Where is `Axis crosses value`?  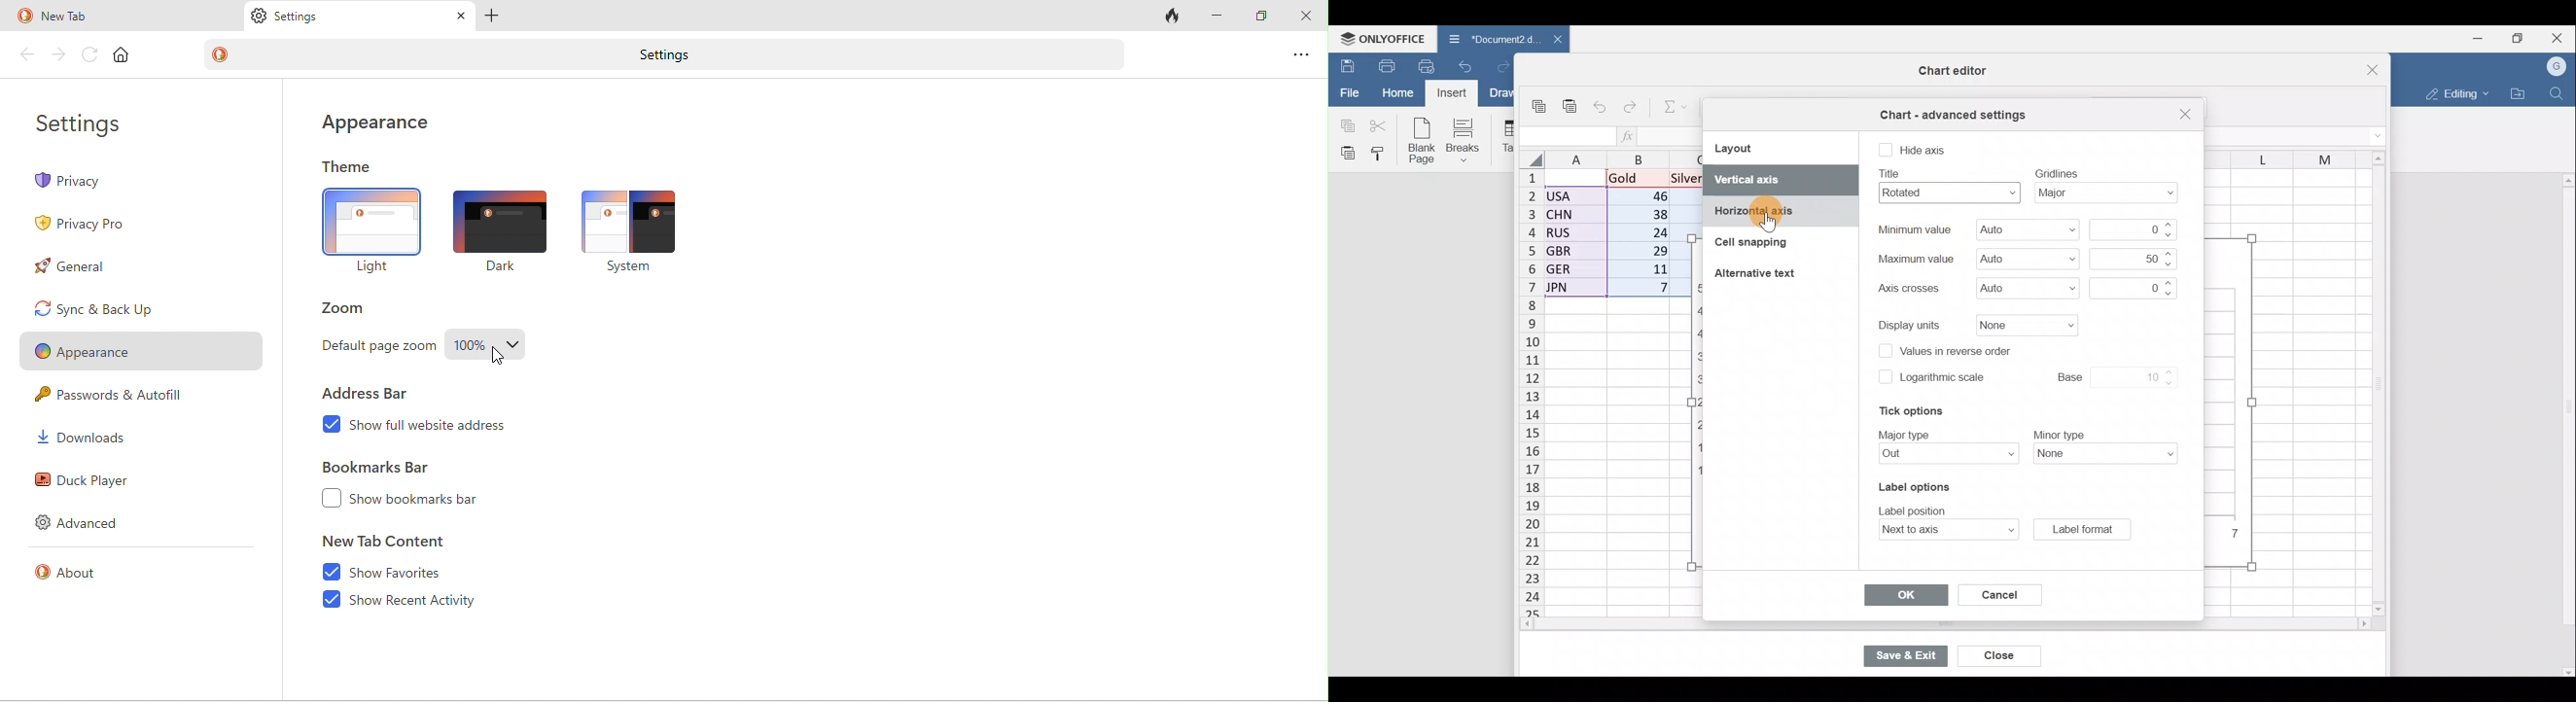
Axis crosses value is located at coordinates (2131, 286).